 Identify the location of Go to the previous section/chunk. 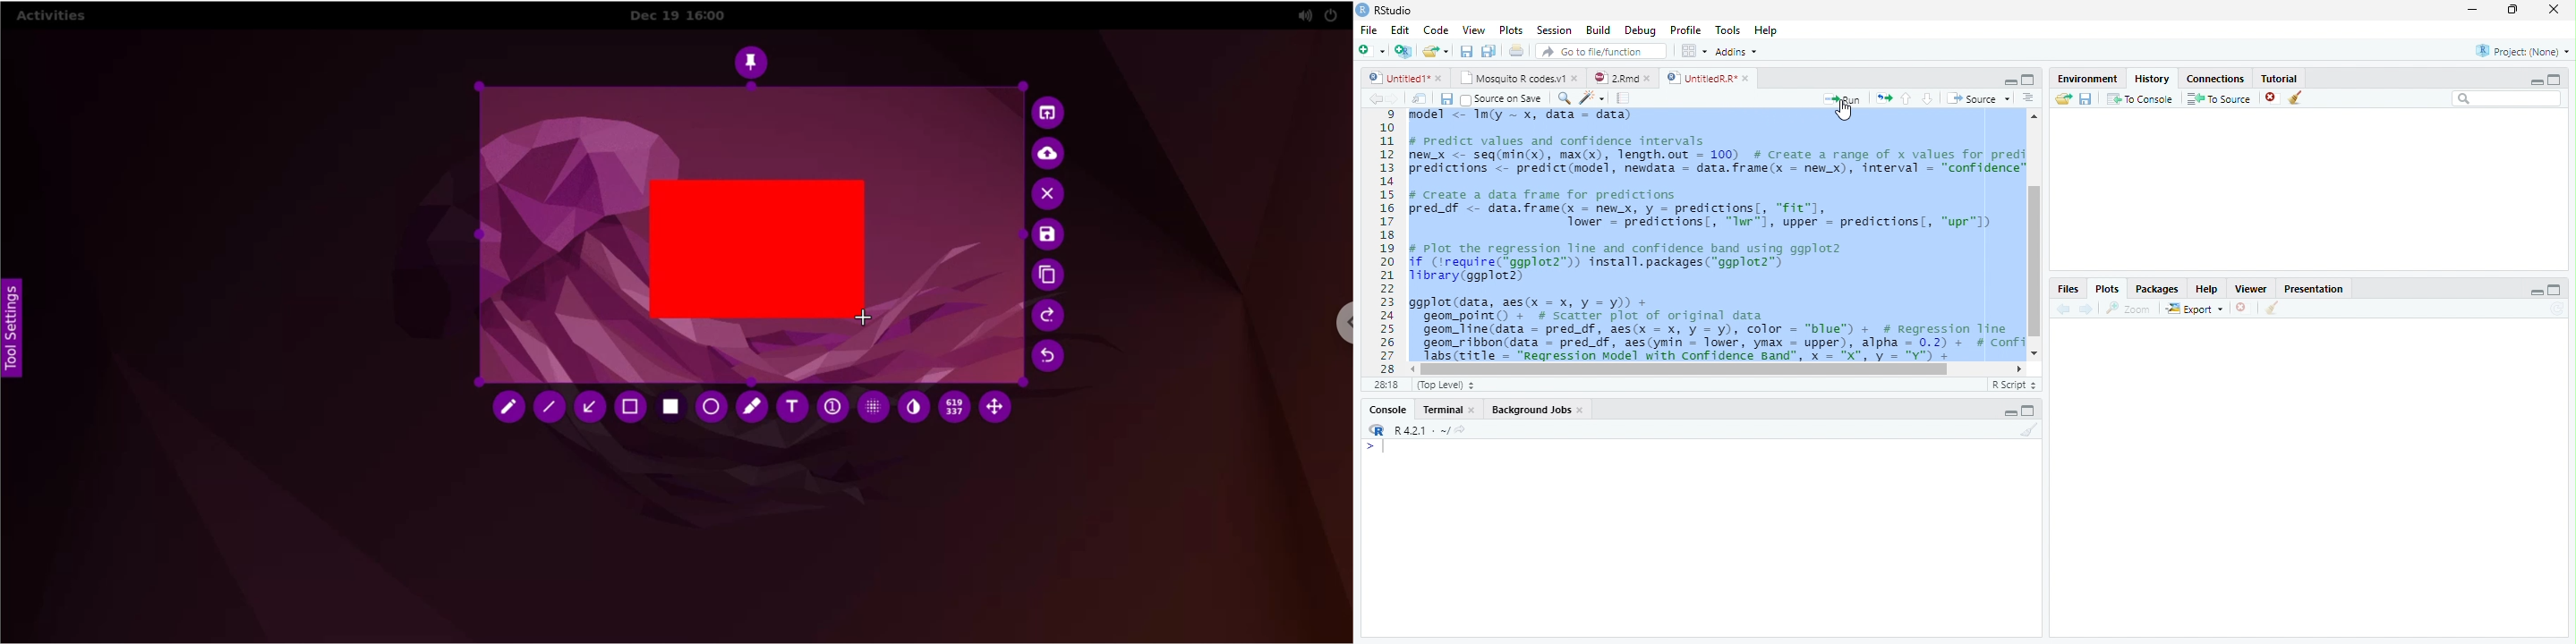
(1906, 102).